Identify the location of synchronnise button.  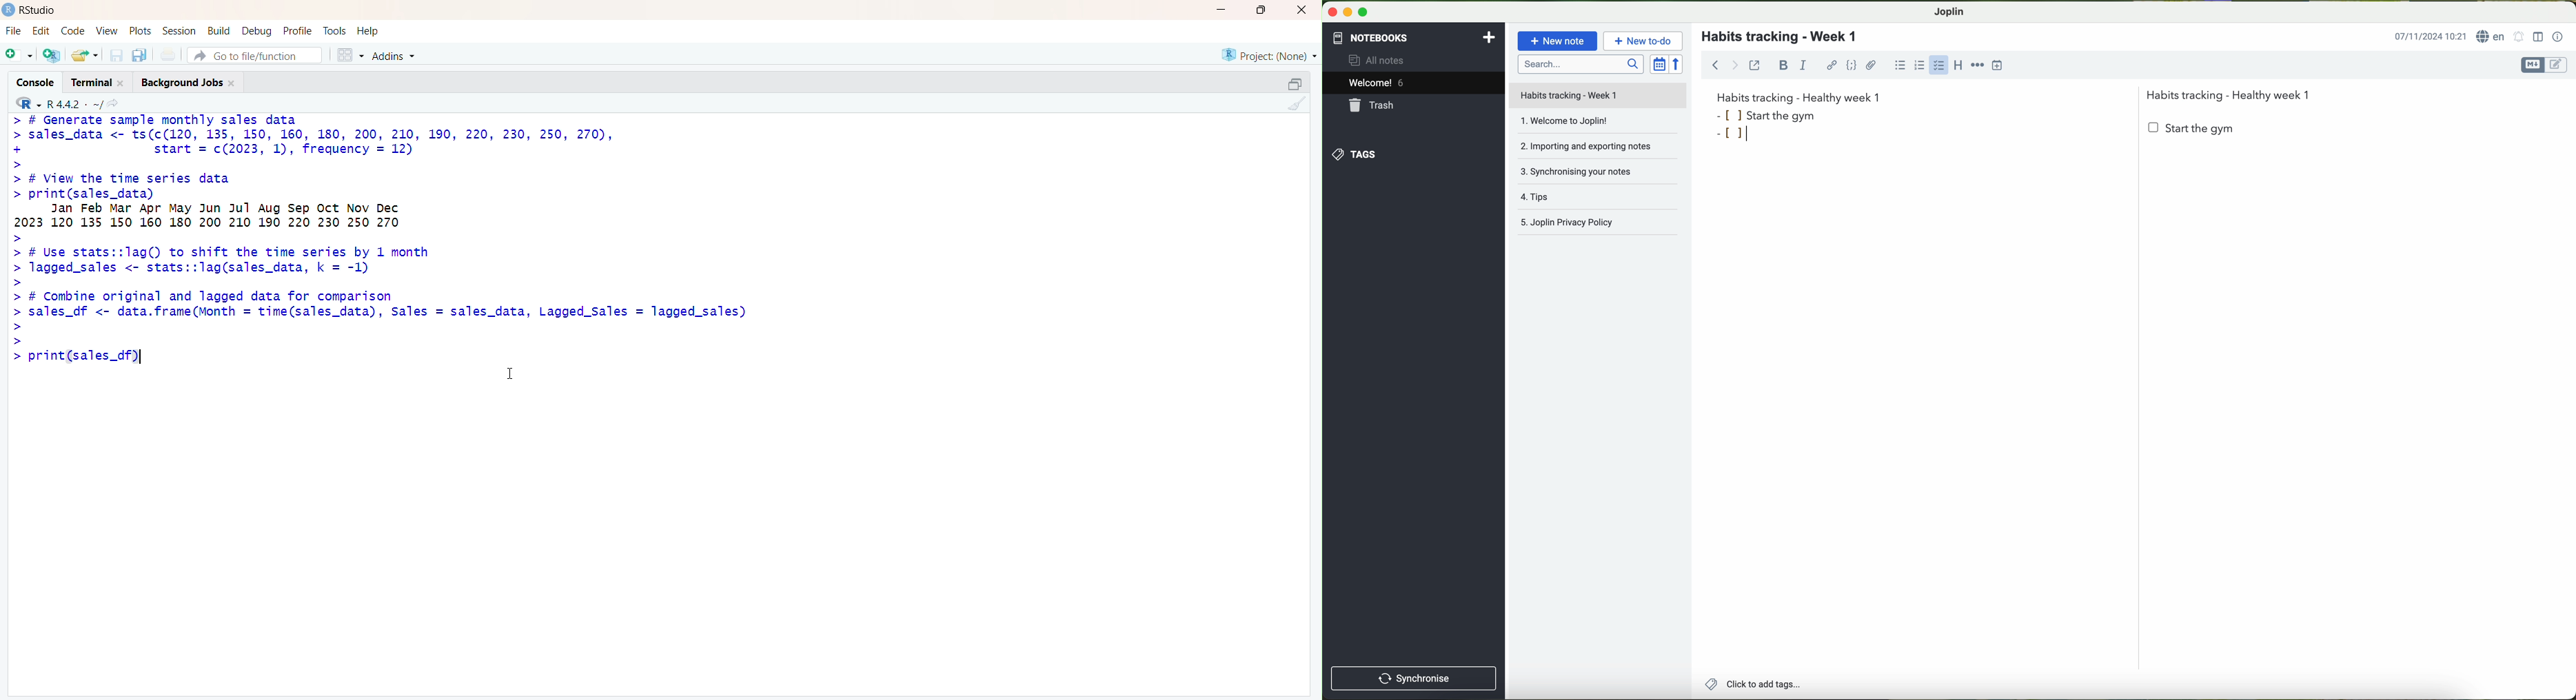
(1412, 679).